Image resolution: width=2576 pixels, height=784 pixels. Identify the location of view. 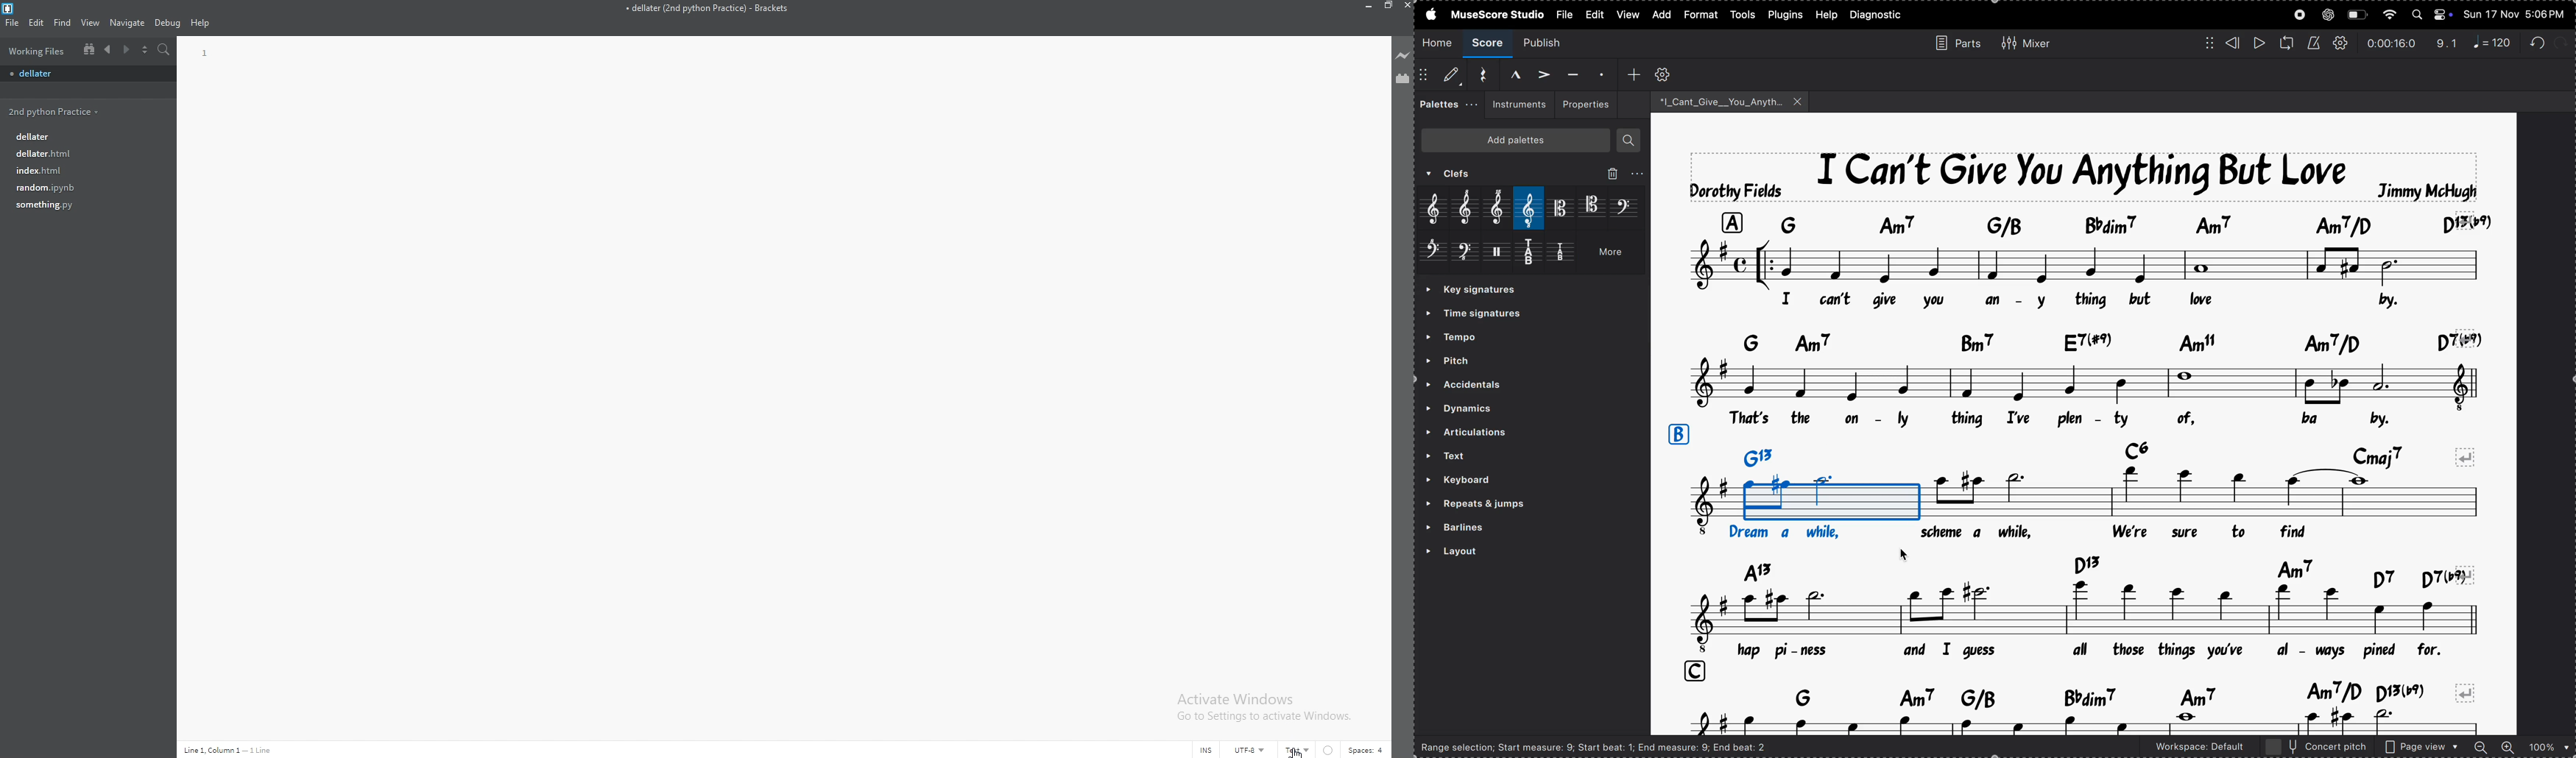
(1593, 14).